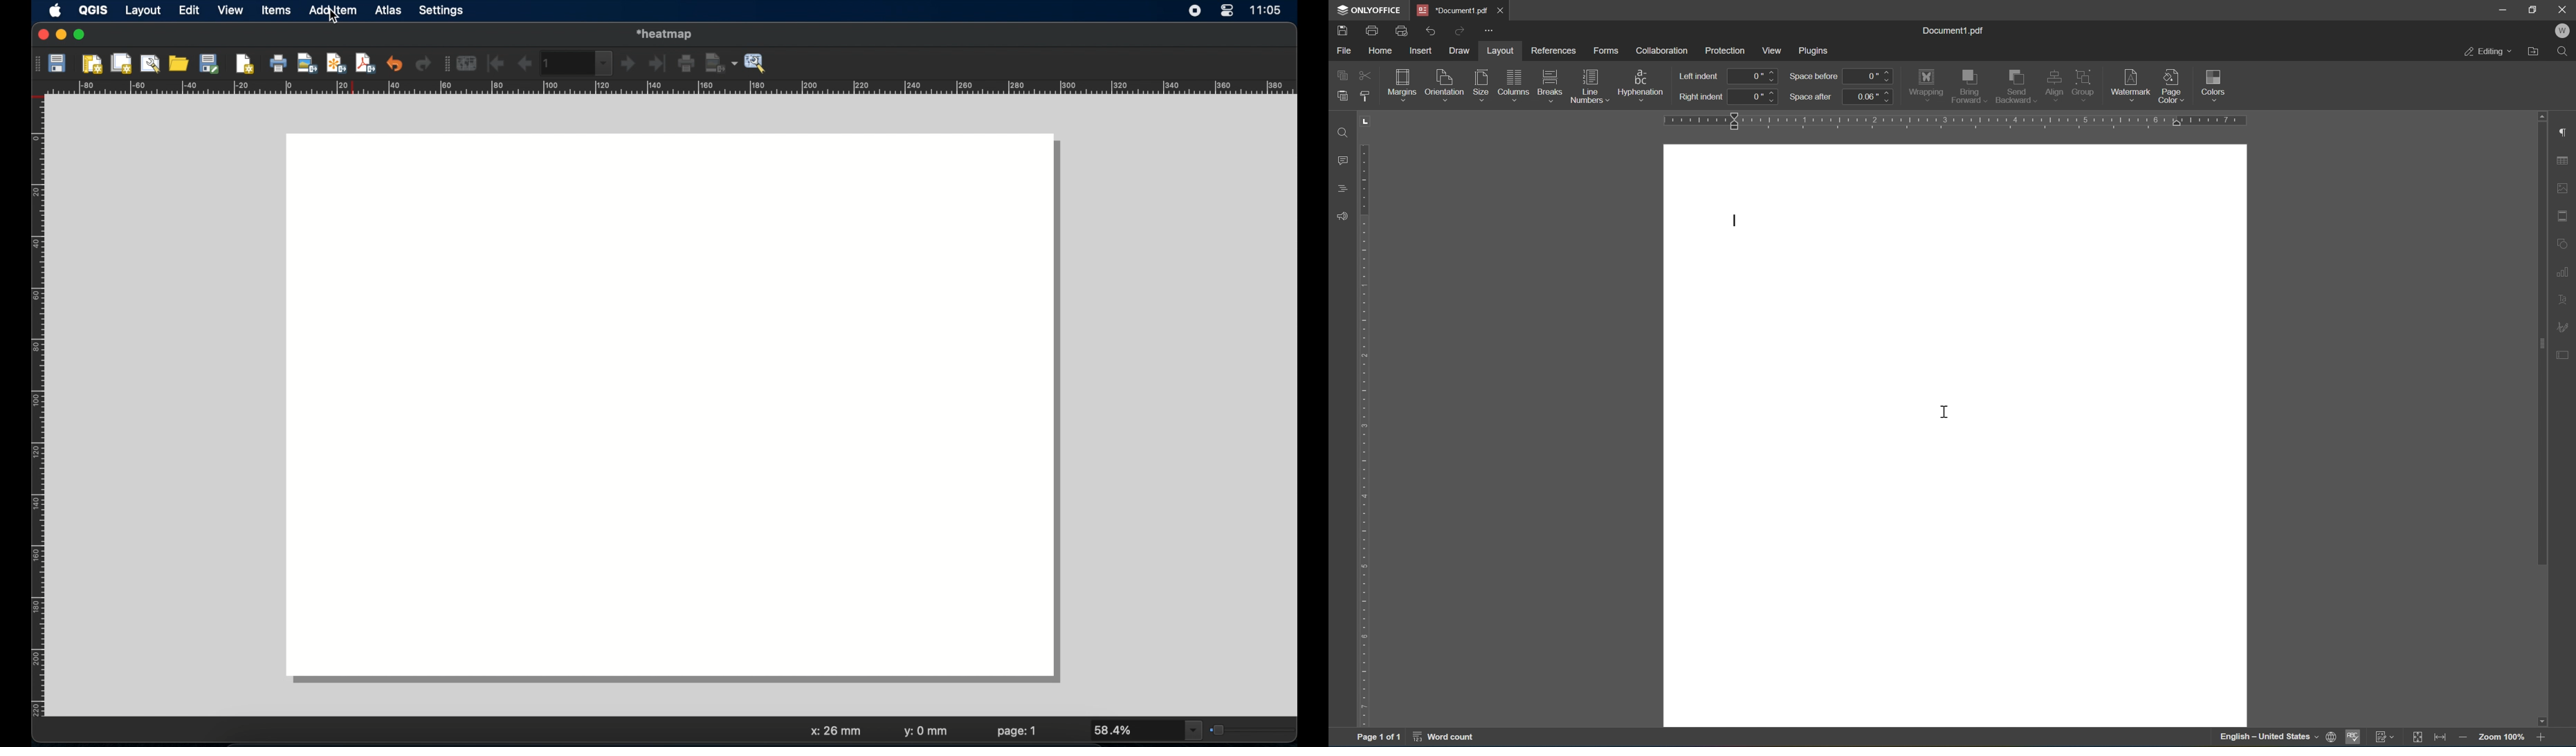 This screenshot has width=2576, height=756. I want to click on protection, so click(1725, 49).